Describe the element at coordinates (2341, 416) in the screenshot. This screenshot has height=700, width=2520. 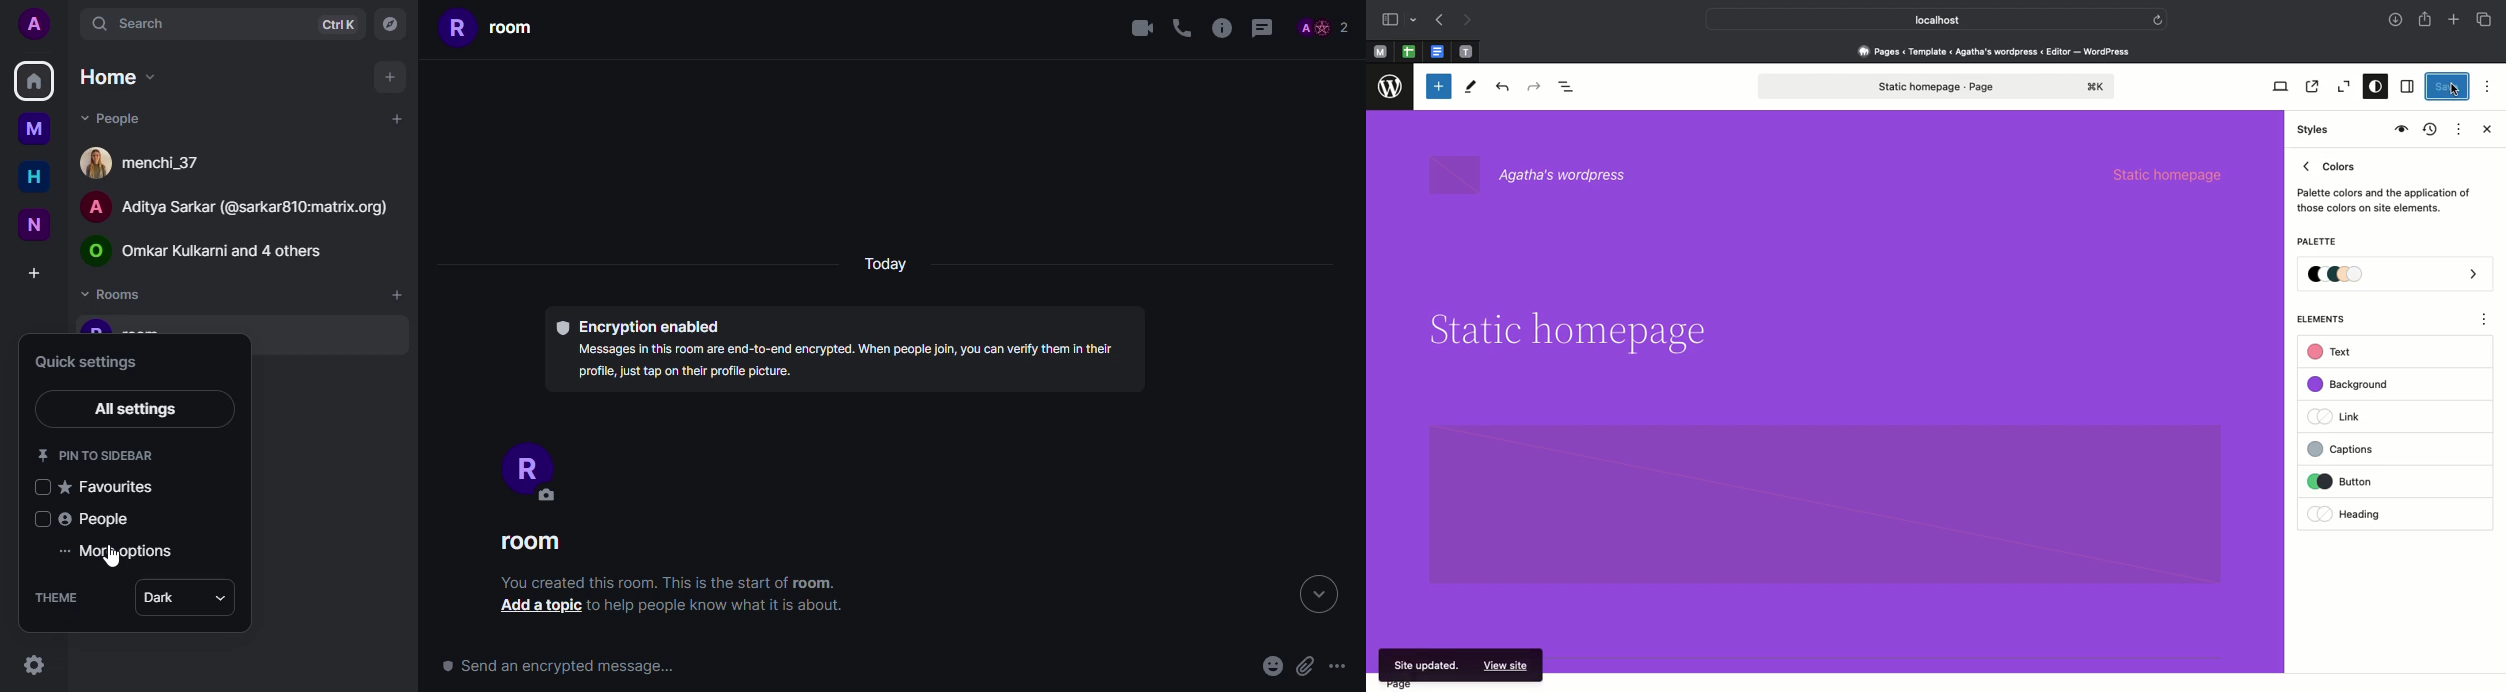
I see `Link` at that location.